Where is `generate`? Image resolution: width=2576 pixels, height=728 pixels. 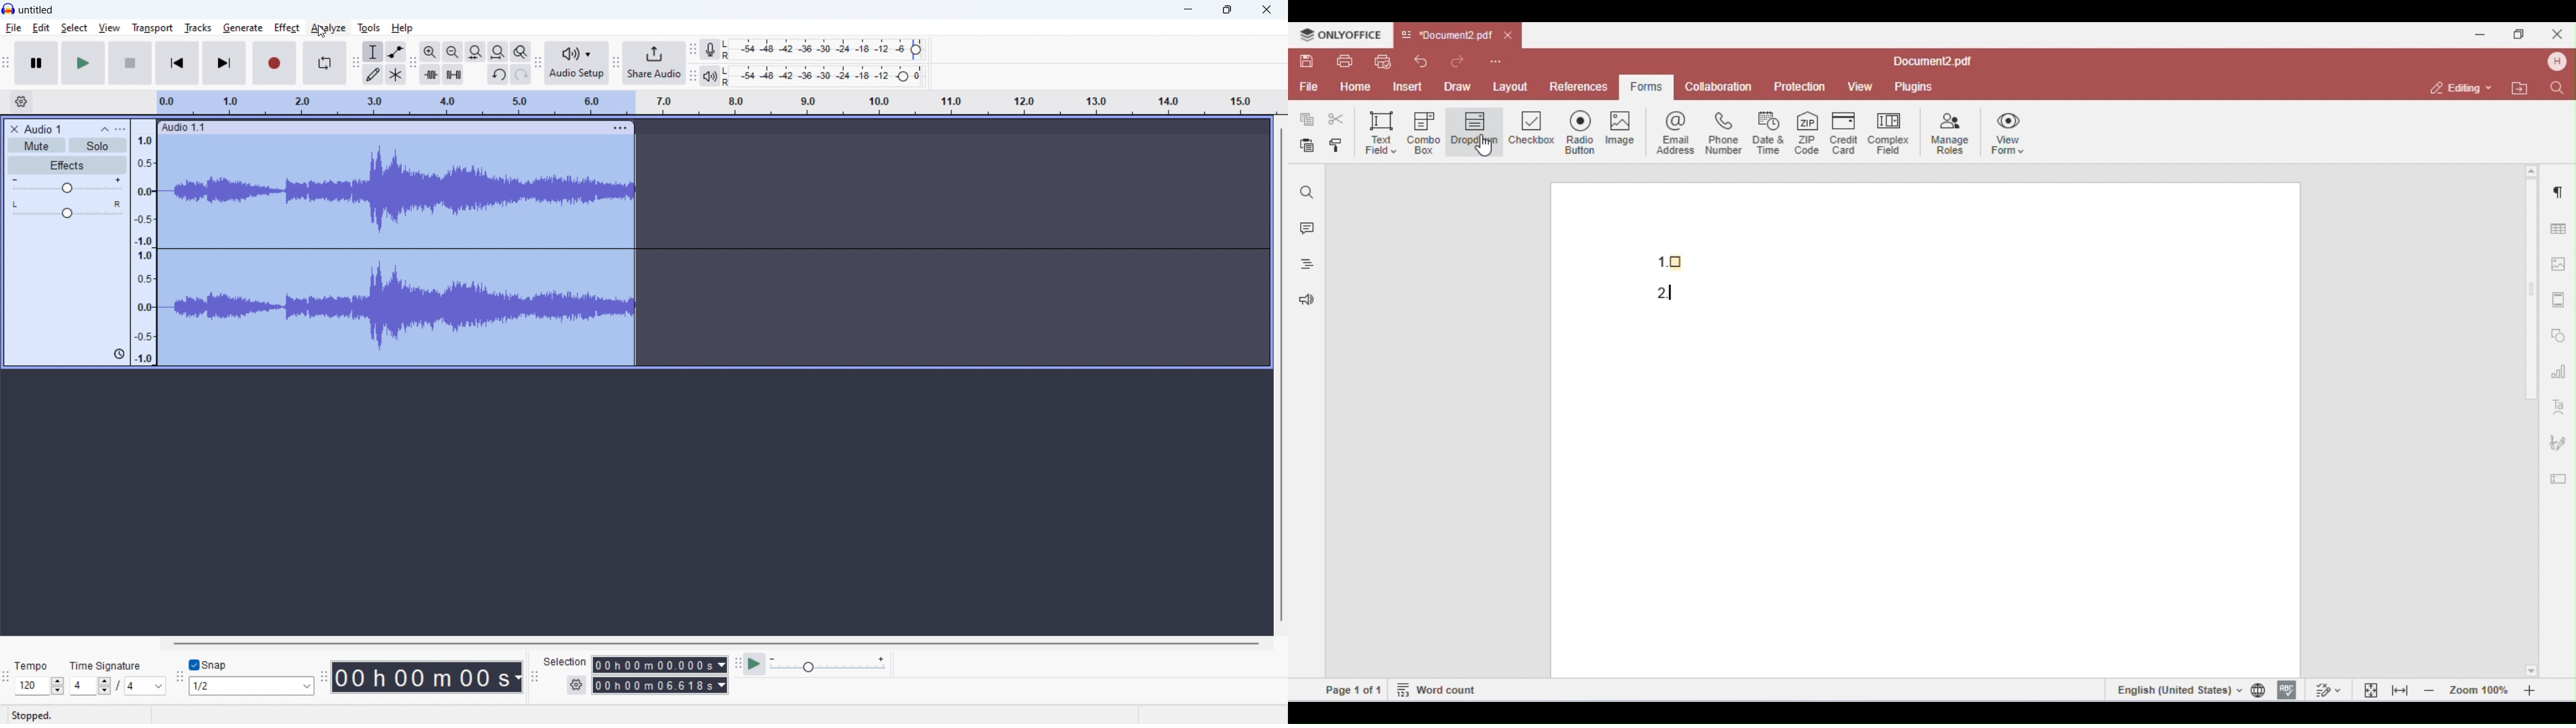
generate is located at coordinates (243, 28).